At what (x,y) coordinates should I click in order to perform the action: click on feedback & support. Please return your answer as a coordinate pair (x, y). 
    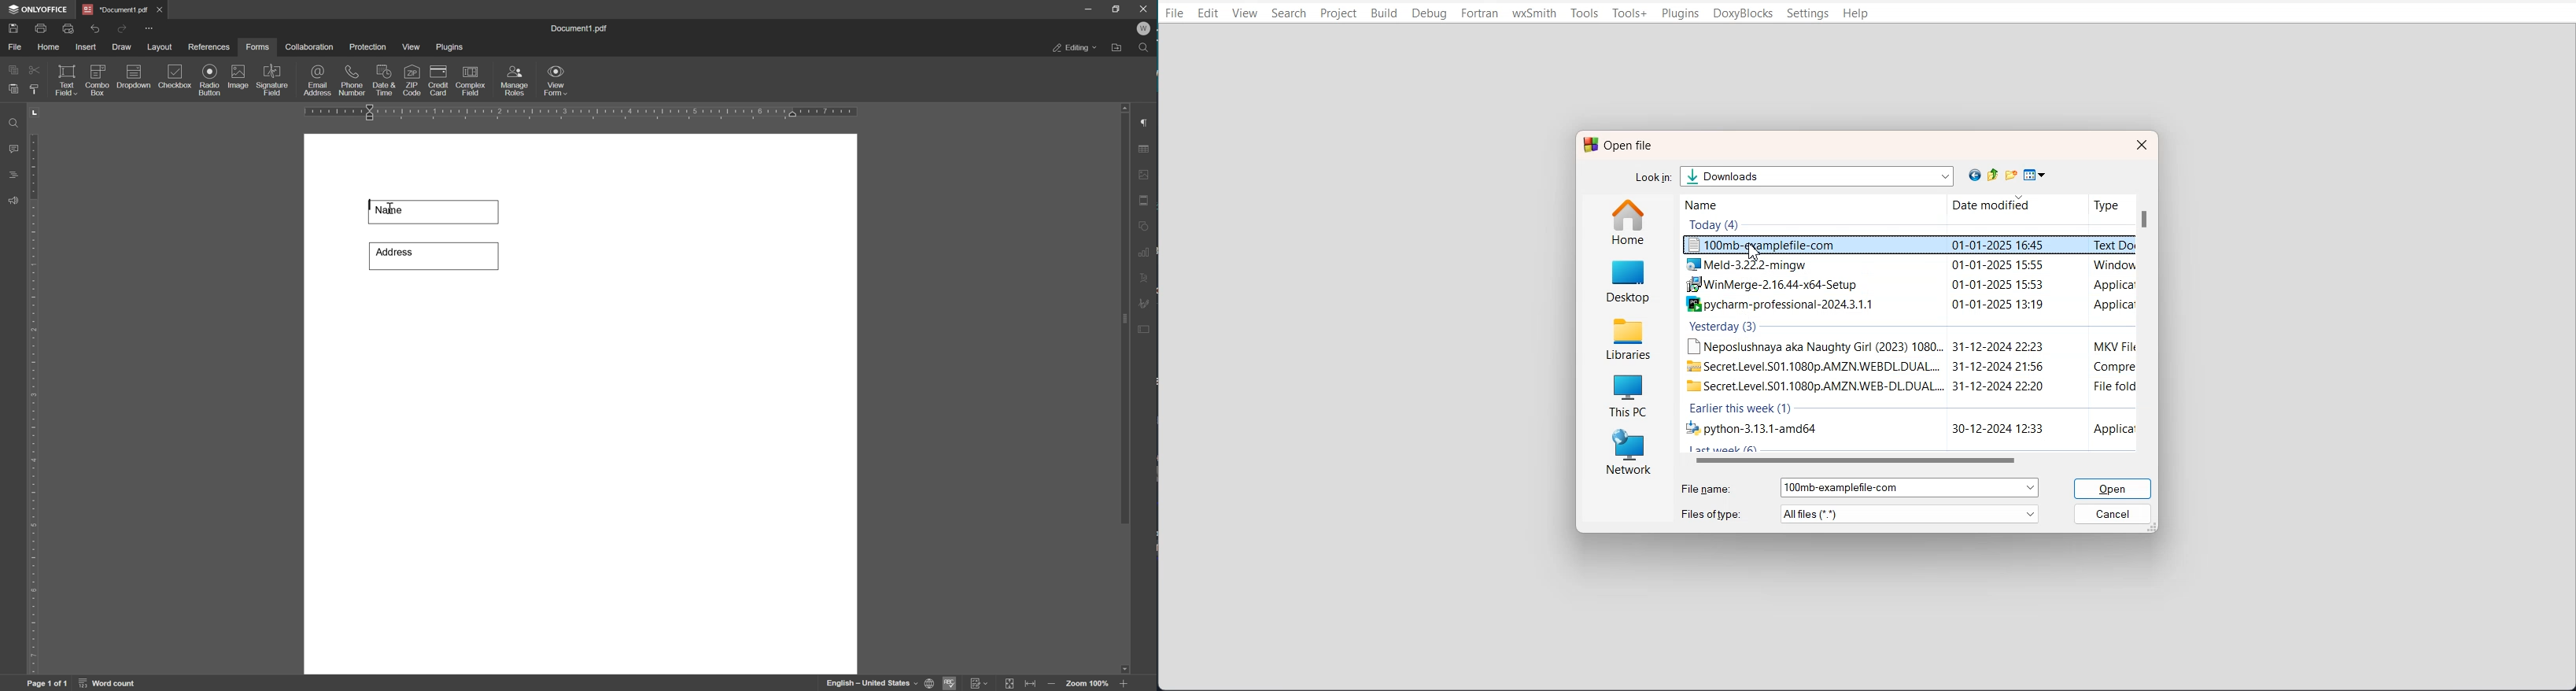
    Looking at the image, I should click on (13, 201).